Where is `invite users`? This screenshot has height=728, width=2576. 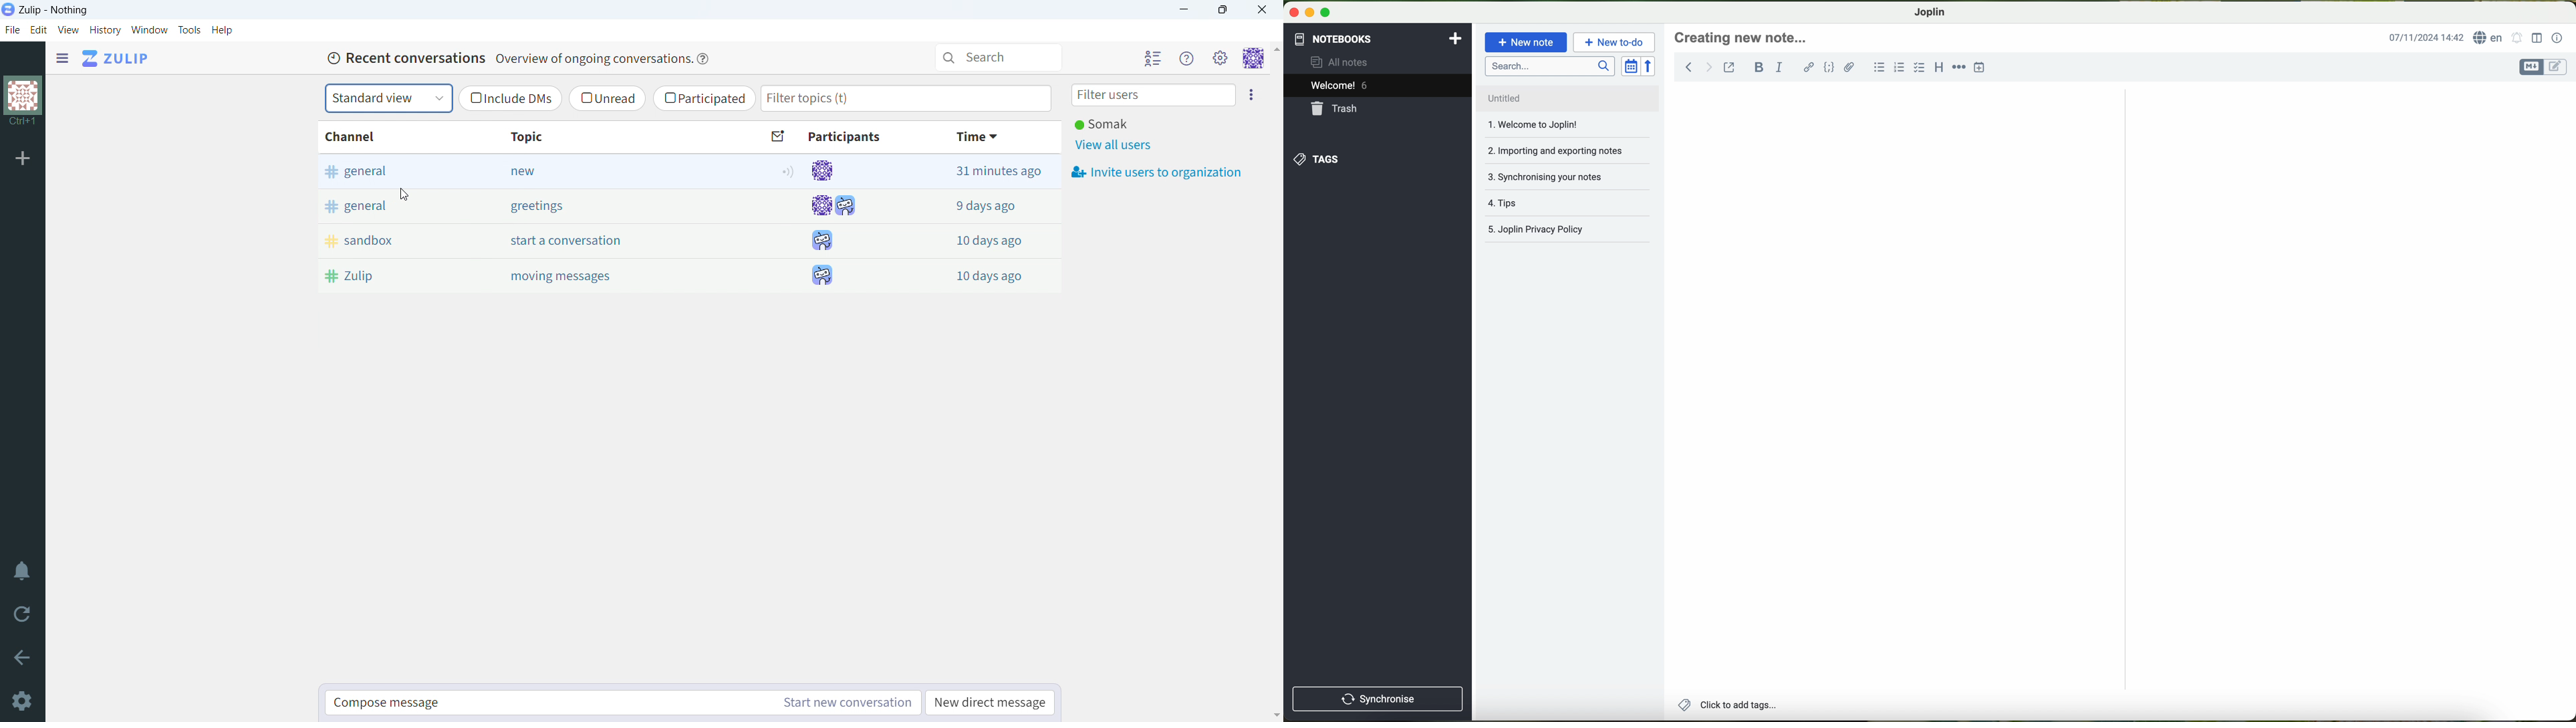
invite users is located at coordinates (1250, 94).